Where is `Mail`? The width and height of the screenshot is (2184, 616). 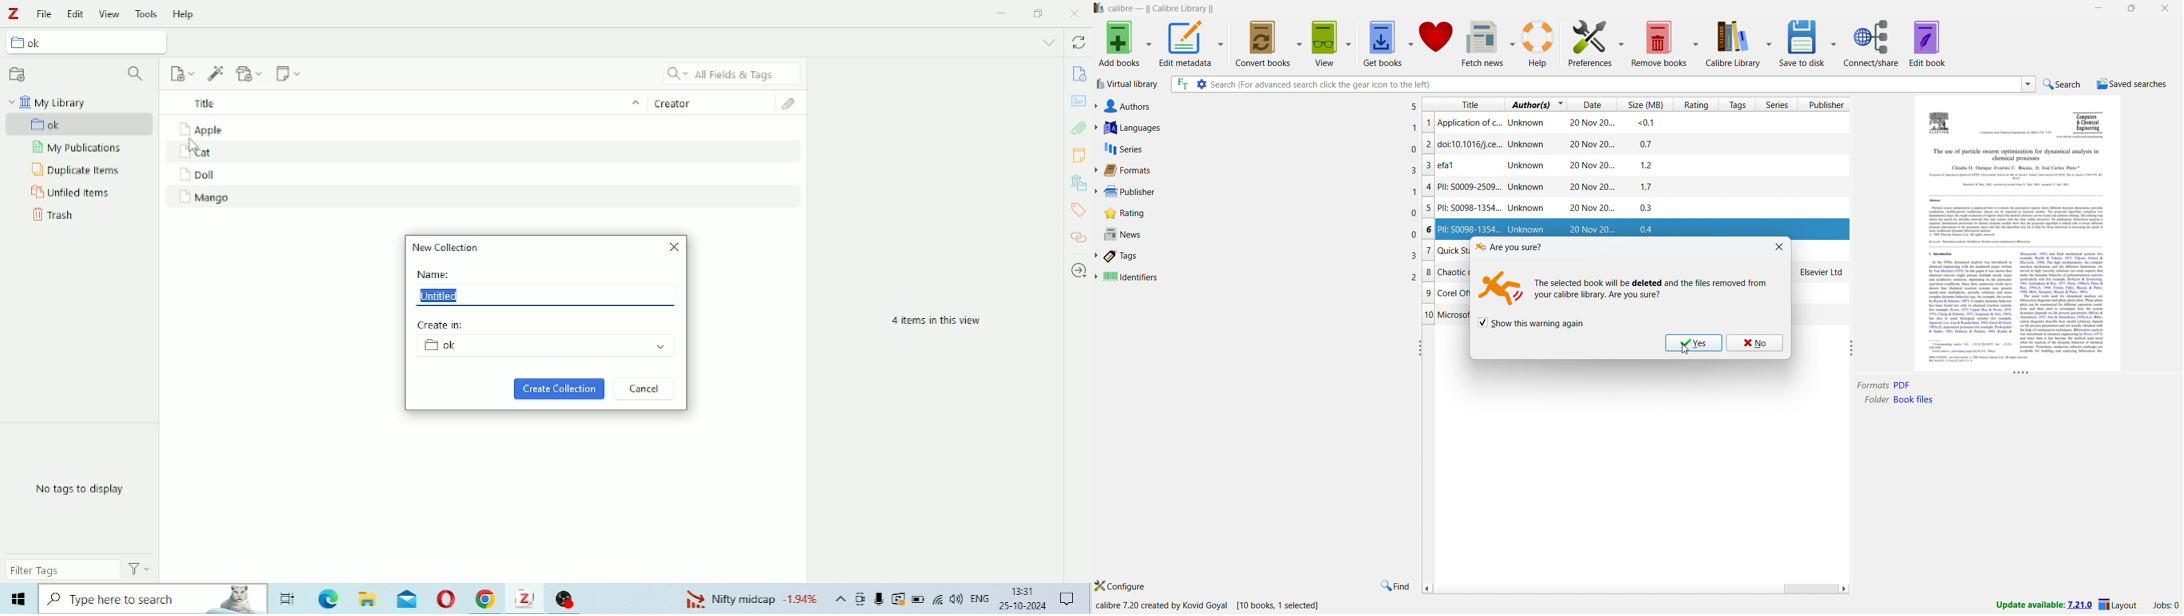 Mail is located at coordinates (407, 598).